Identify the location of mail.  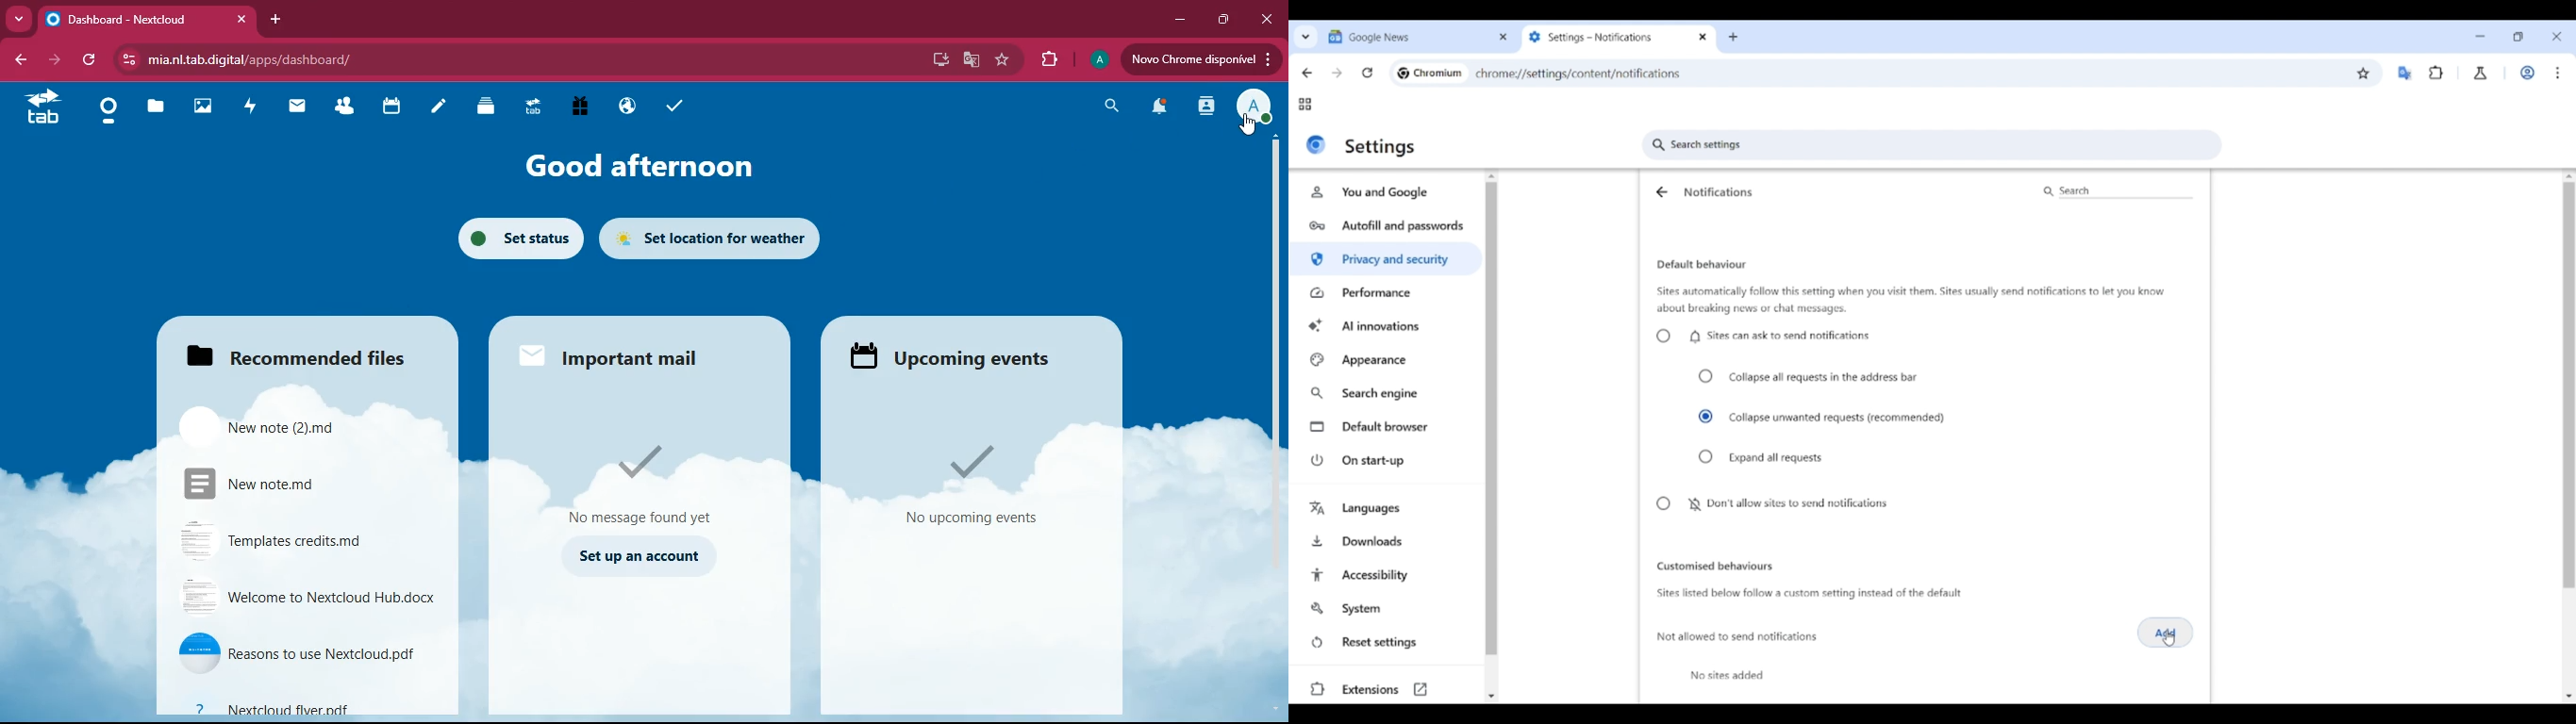
(628, 358).